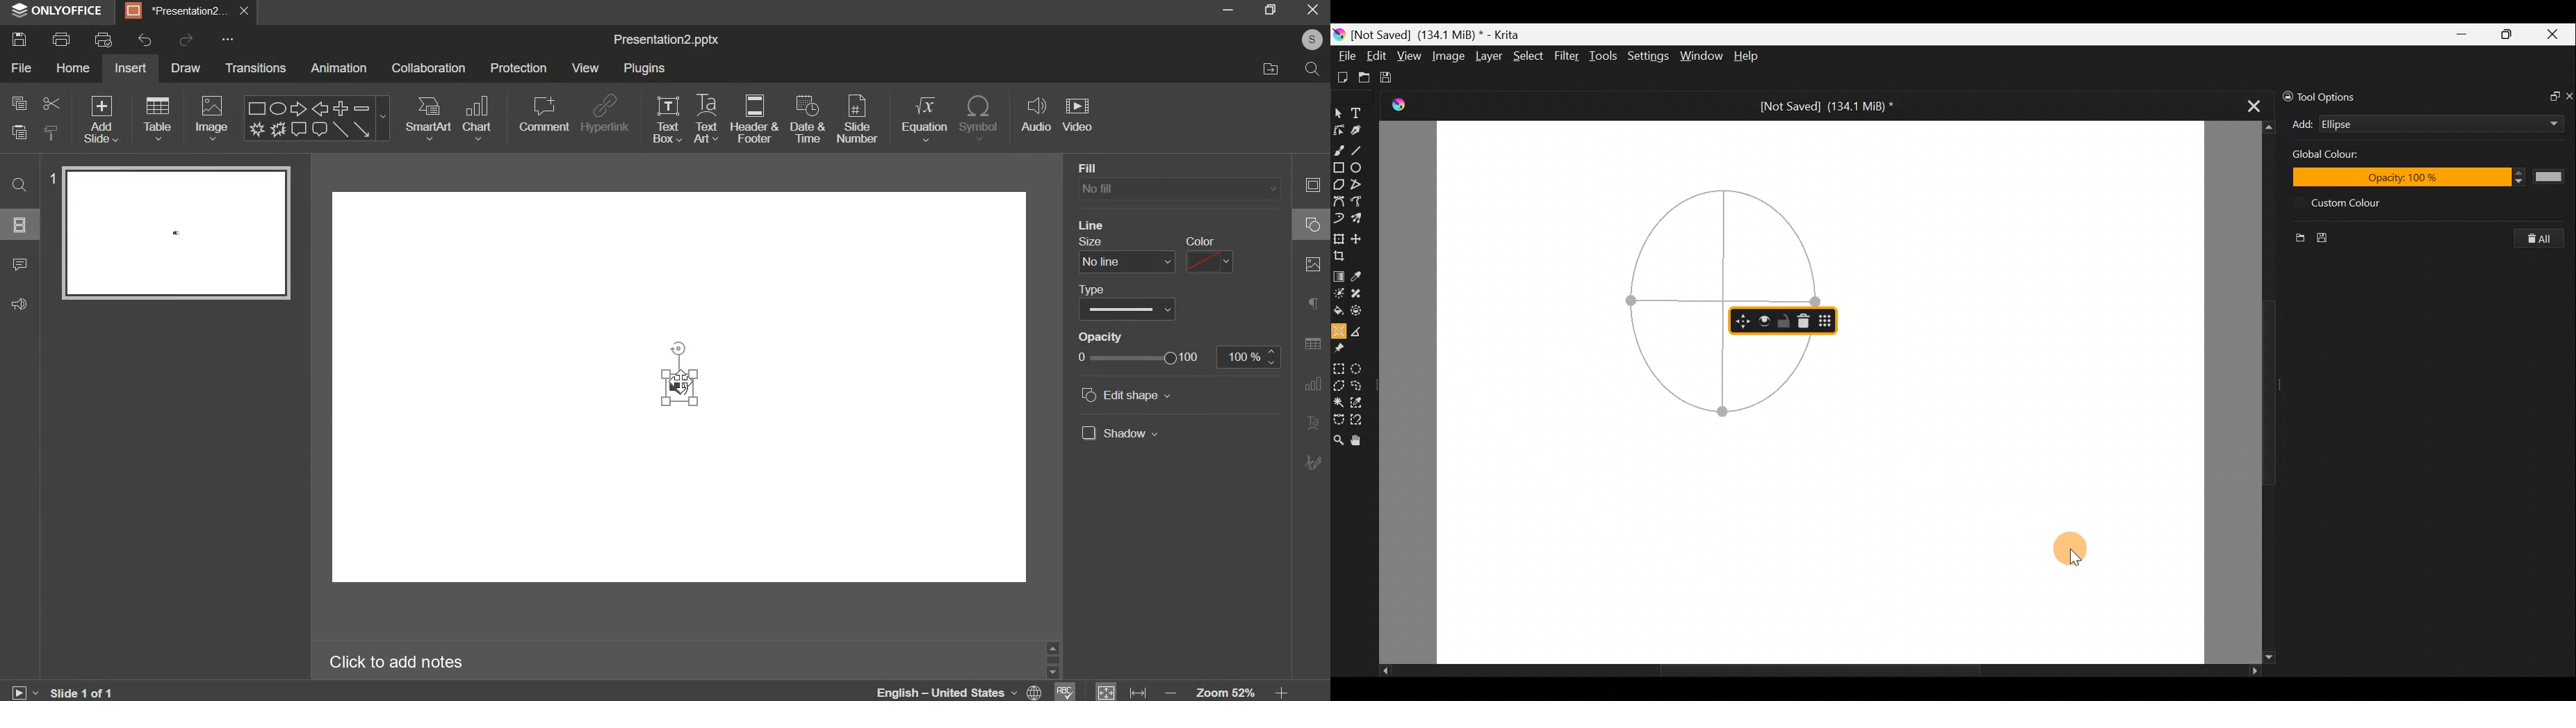 This screenshot has width=2576, height=728. I want to click on decrease zoom, so click(1170, 692).